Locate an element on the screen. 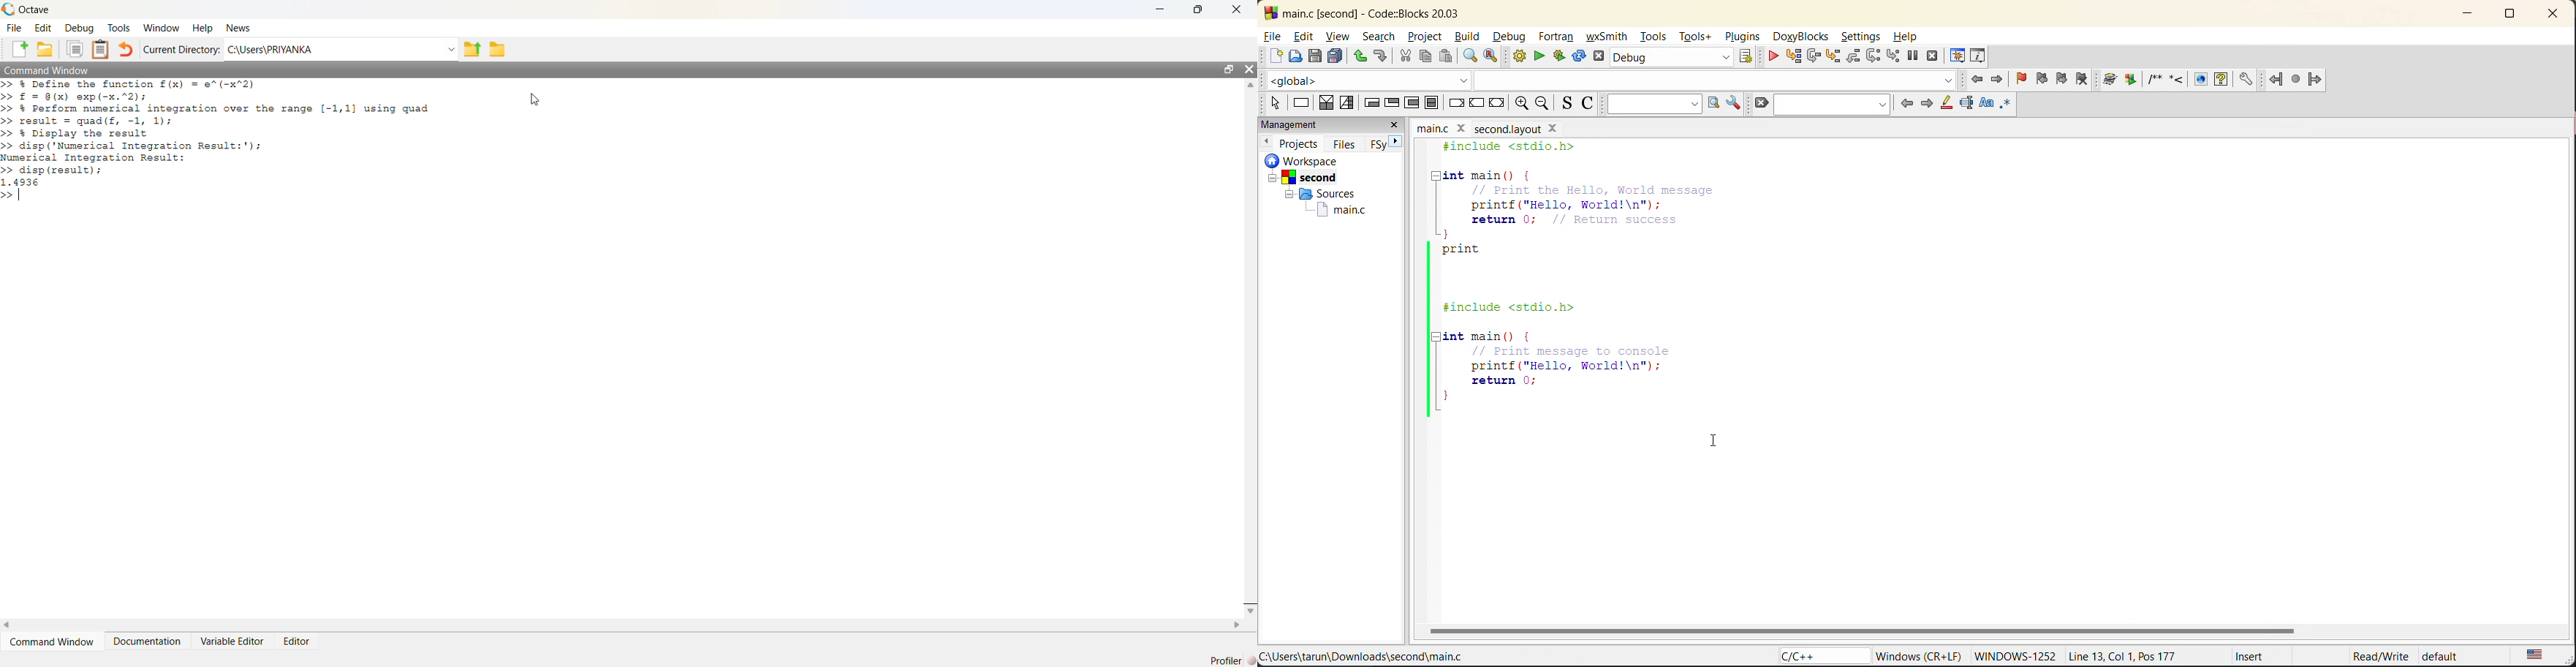  next line is located at coordinates (1813, 56).